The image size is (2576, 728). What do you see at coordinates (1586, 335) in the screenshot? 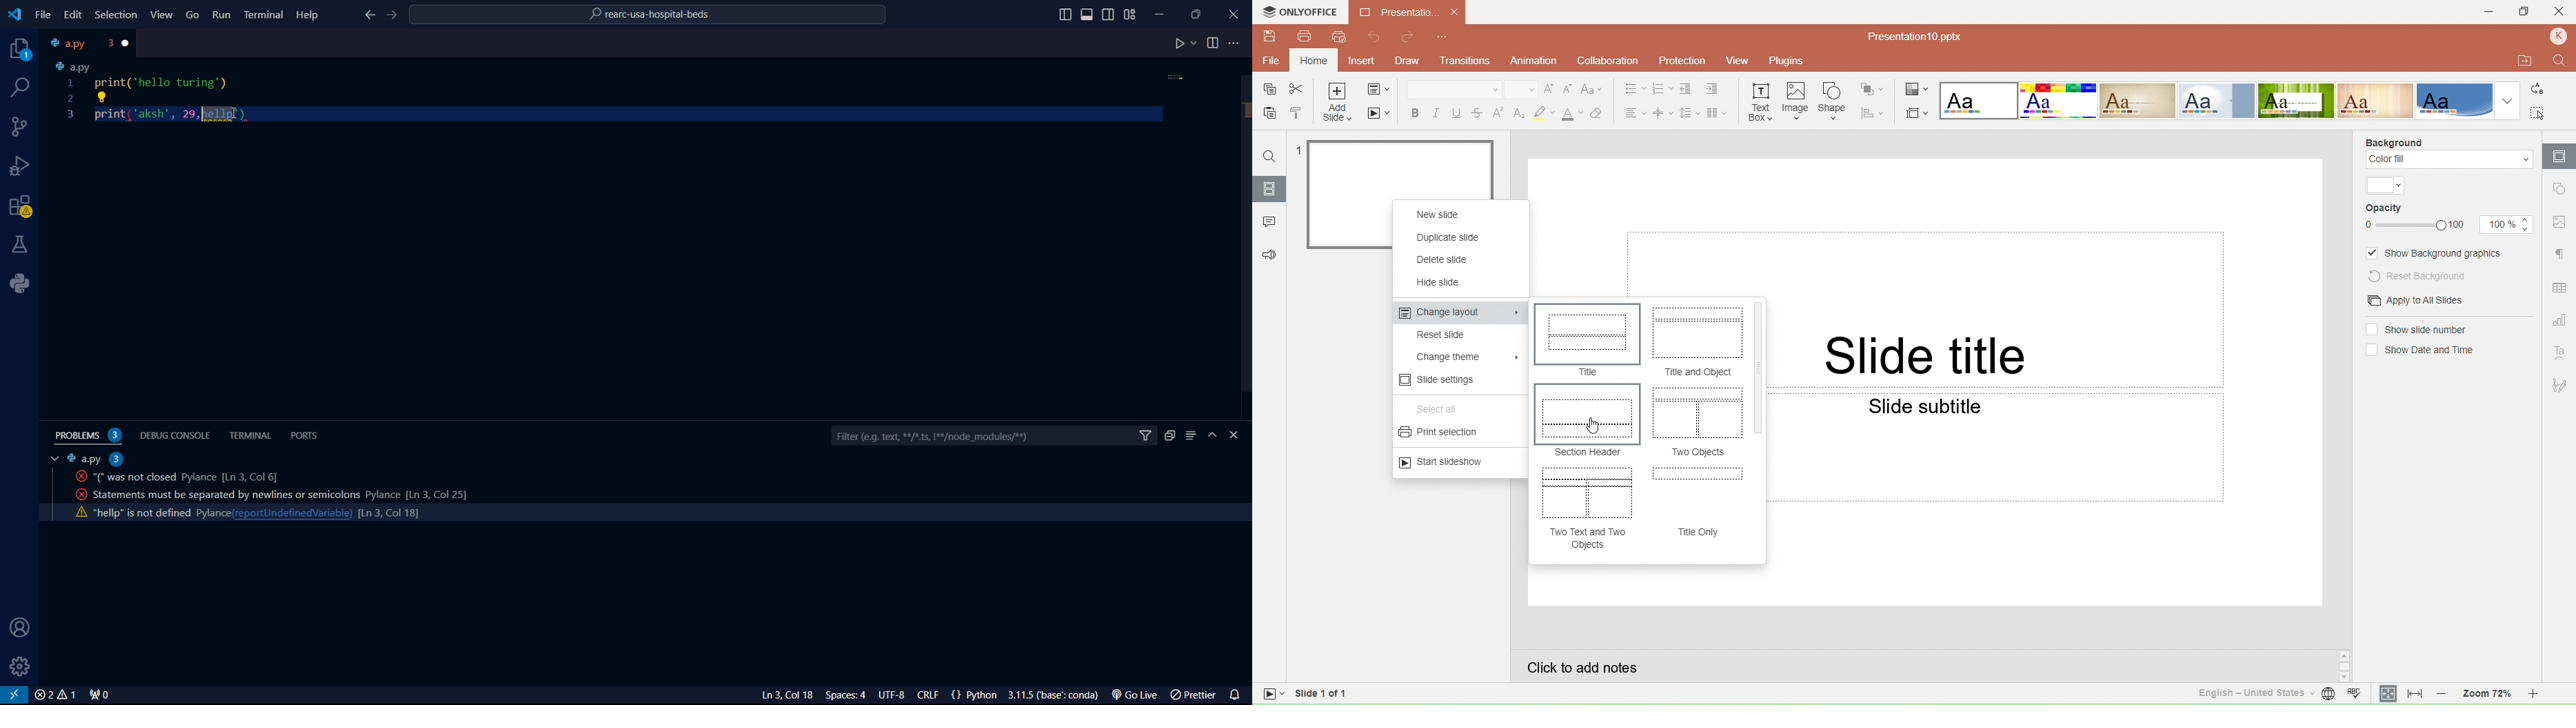
I see `Title Preview layout` at bounding box center [1586, 335].